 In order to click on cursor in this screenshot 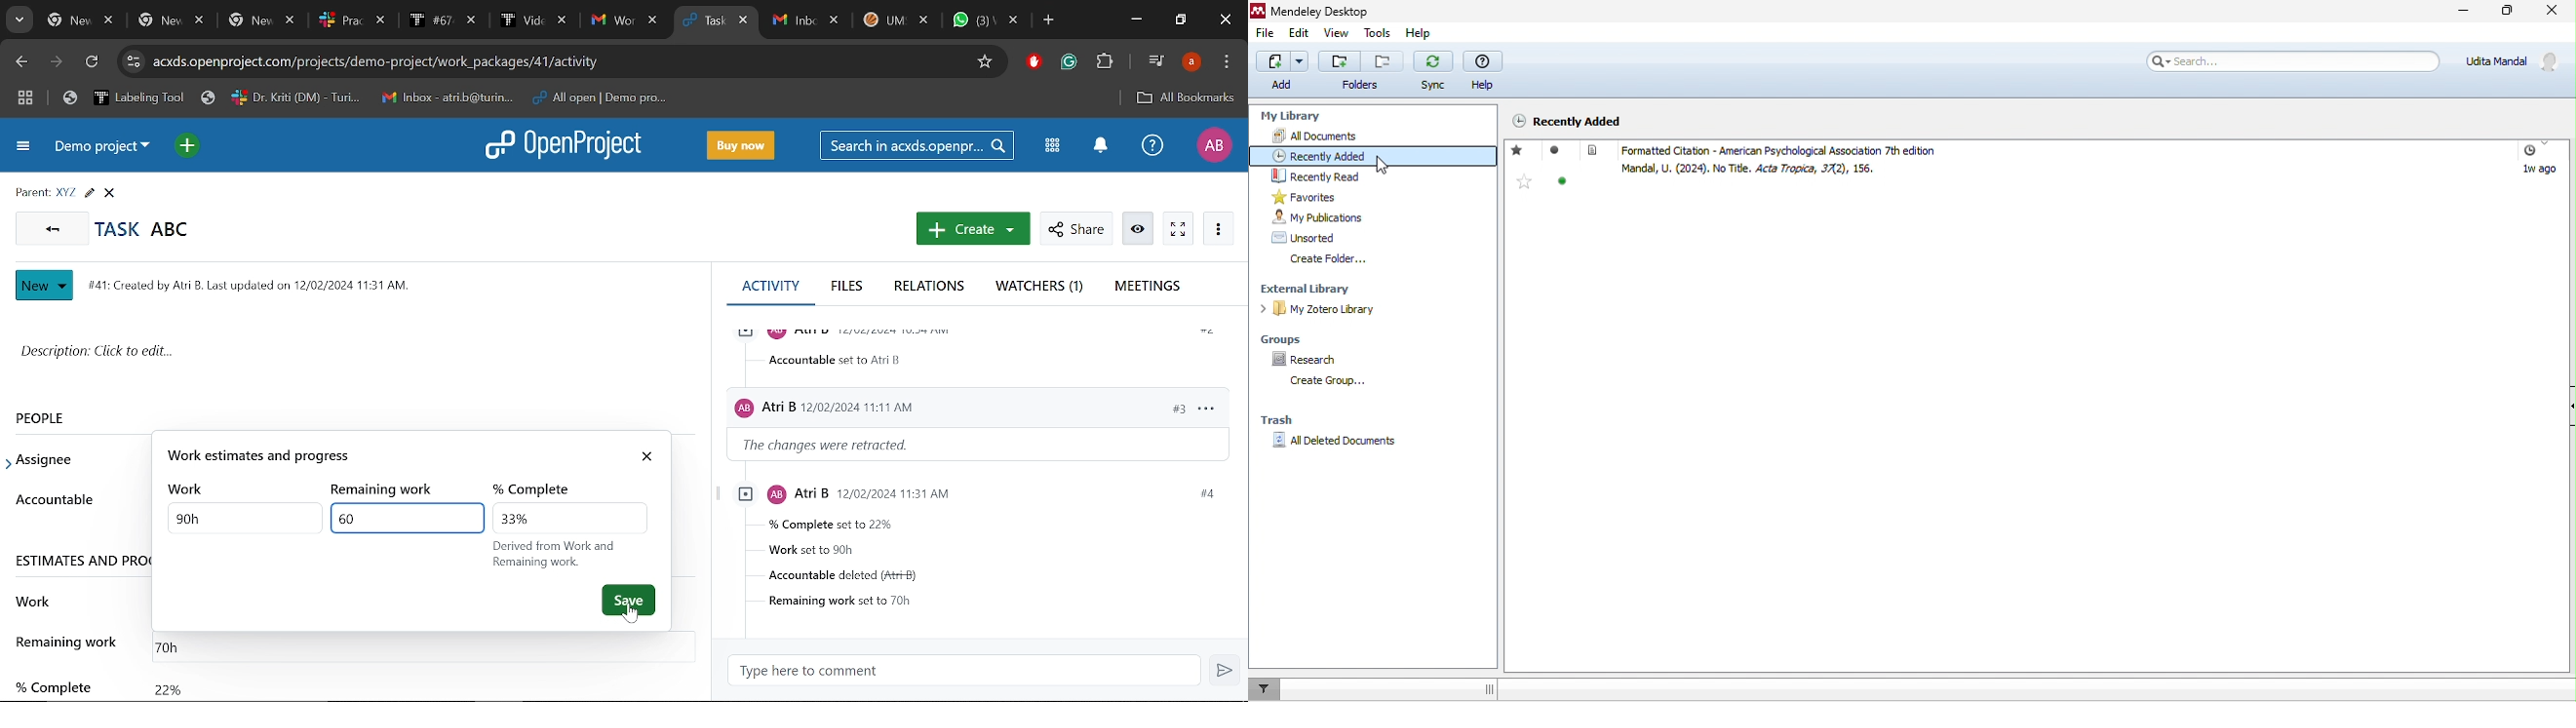, I will do `click(1383, 166)`.